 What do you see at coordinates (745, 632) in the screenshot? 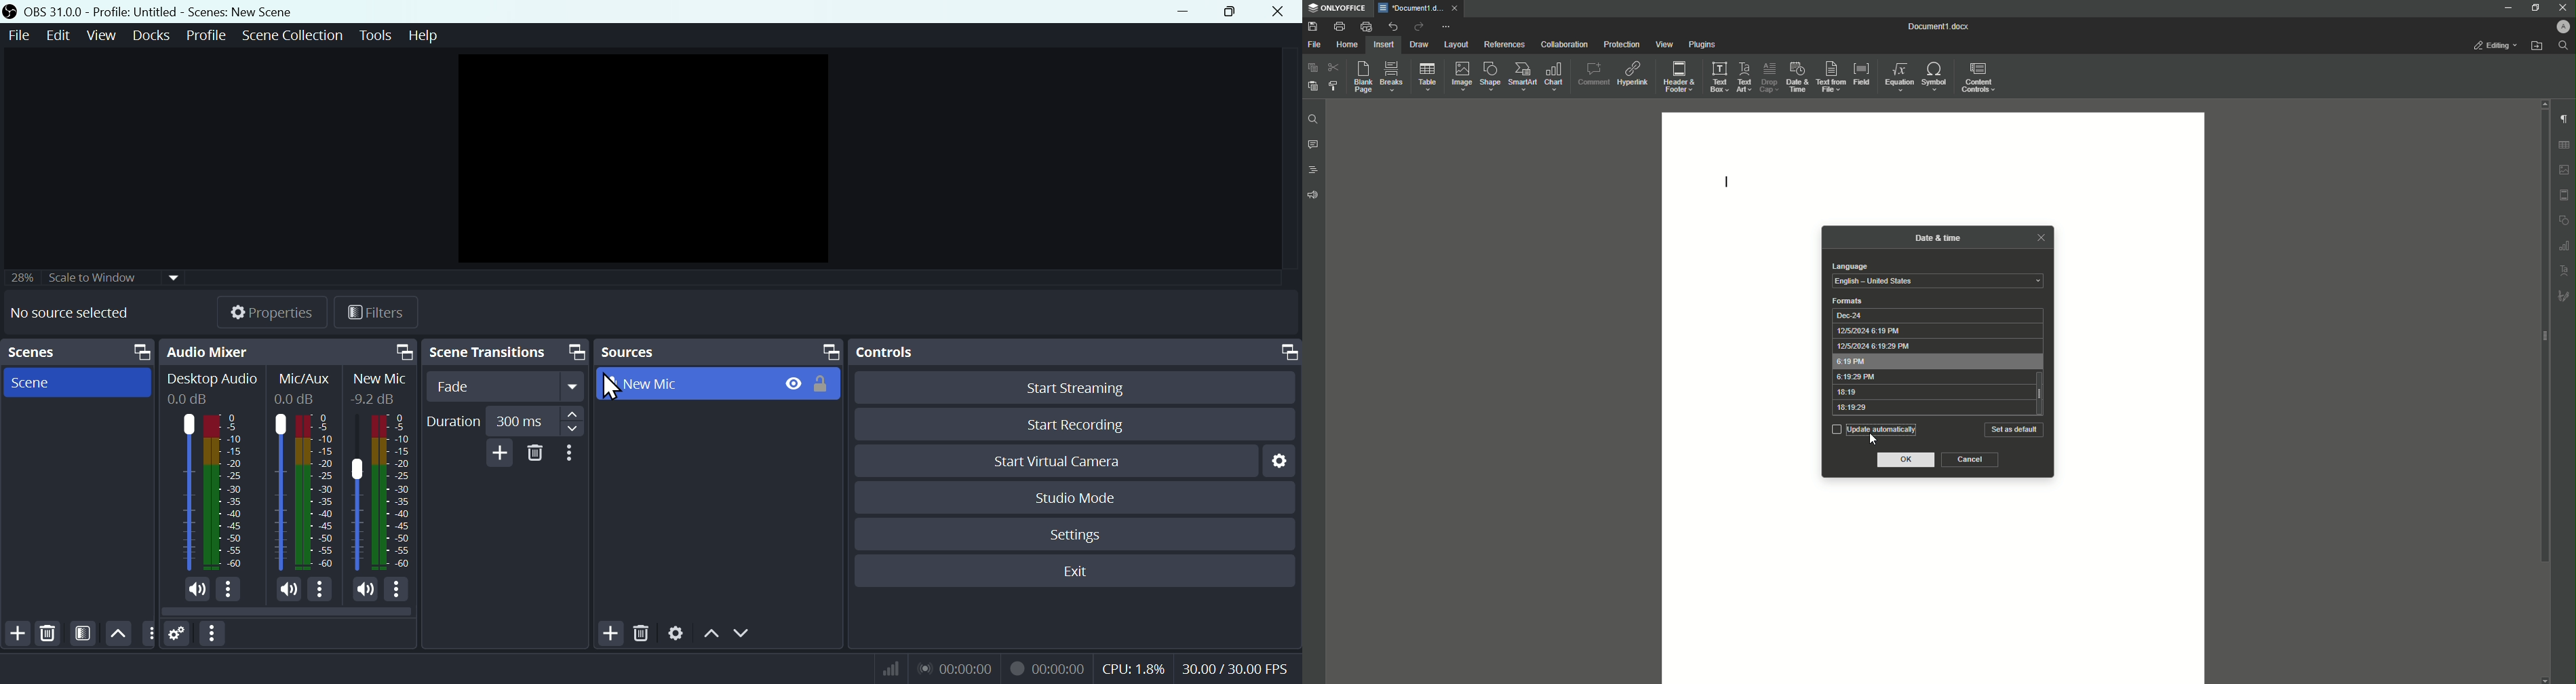
I see `Down` at bounding box center [745, 632].